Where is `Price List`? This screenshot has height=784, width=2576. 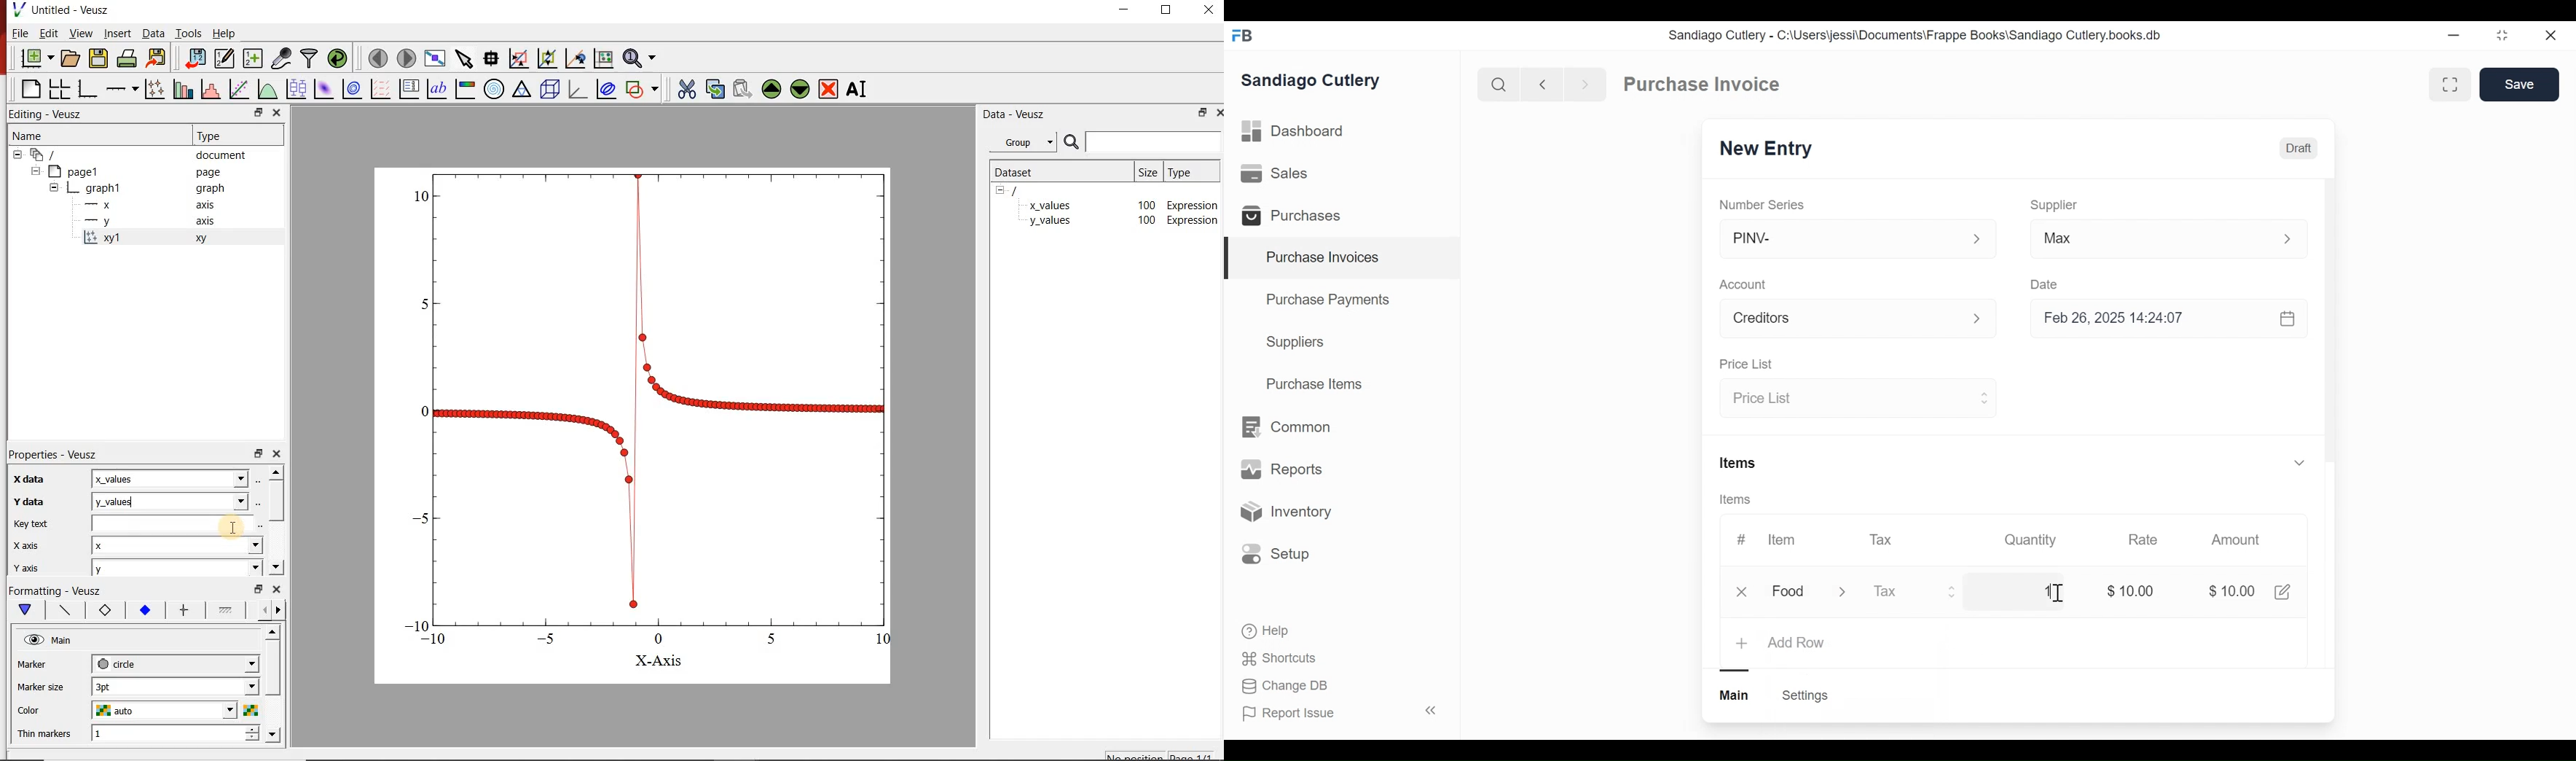
Price List is located at coordinates (1845, 400).